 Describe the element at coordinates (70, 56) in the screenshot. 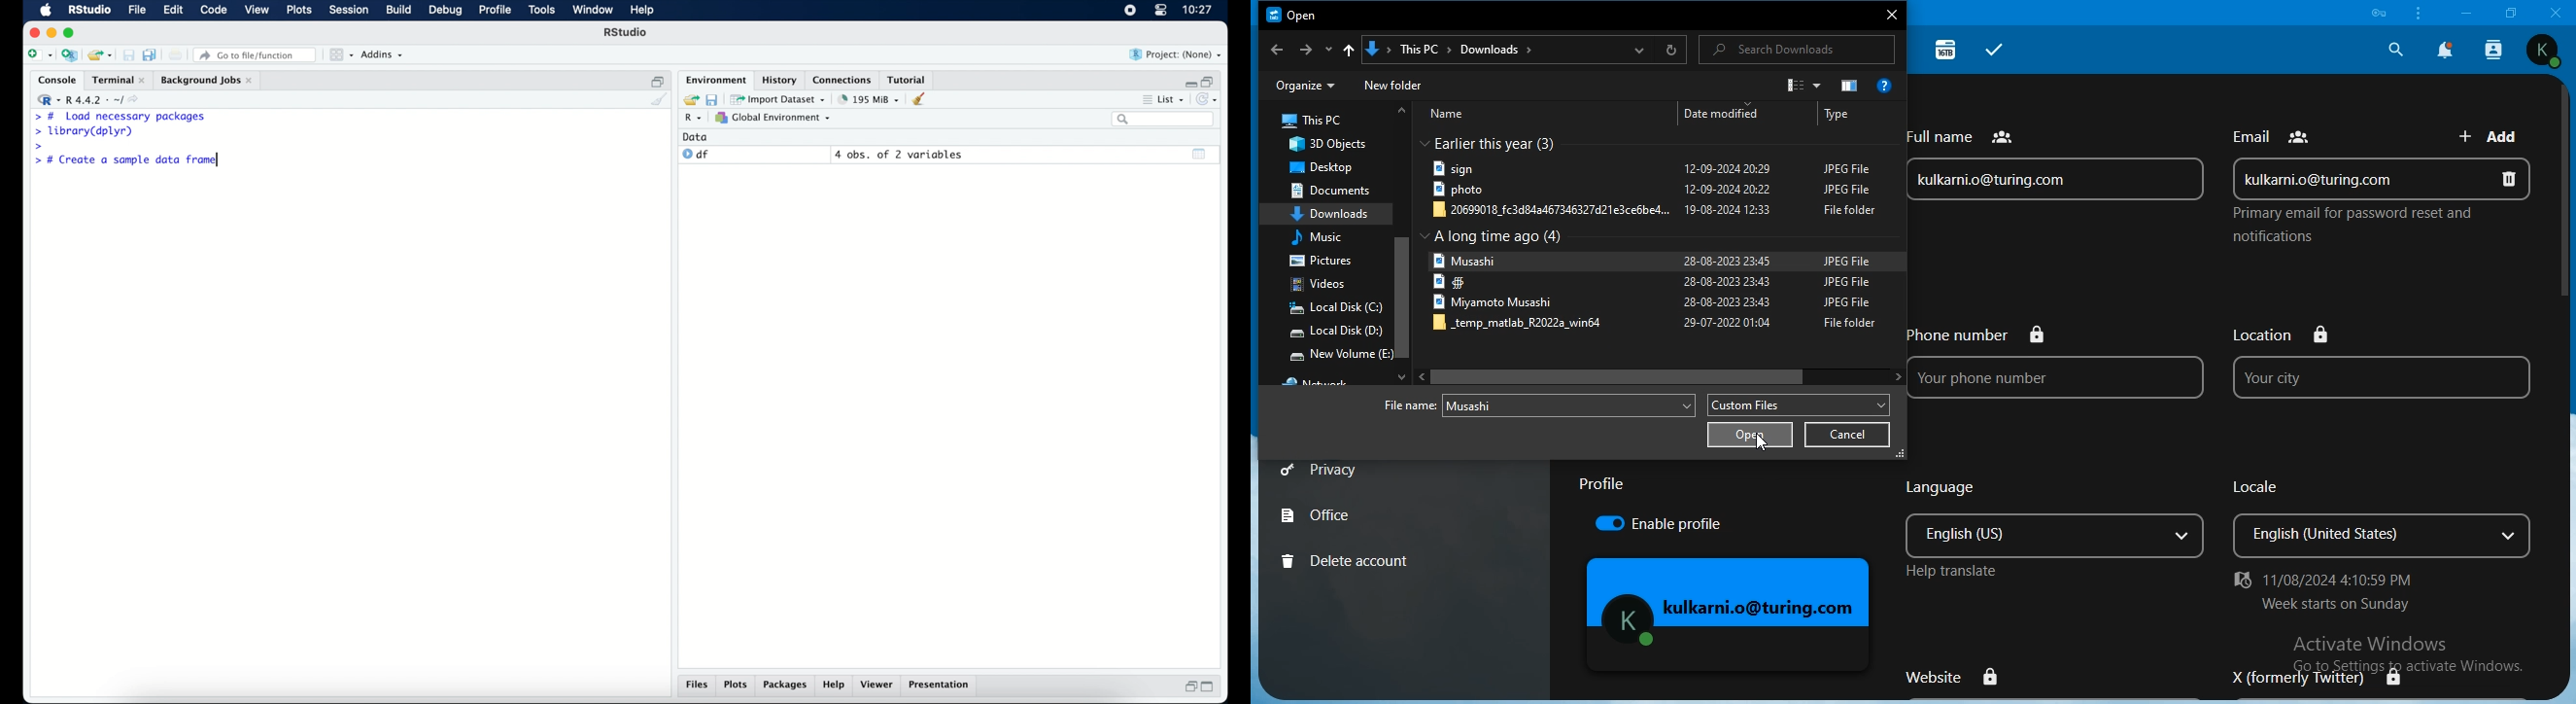

I see `create new project` at that location.